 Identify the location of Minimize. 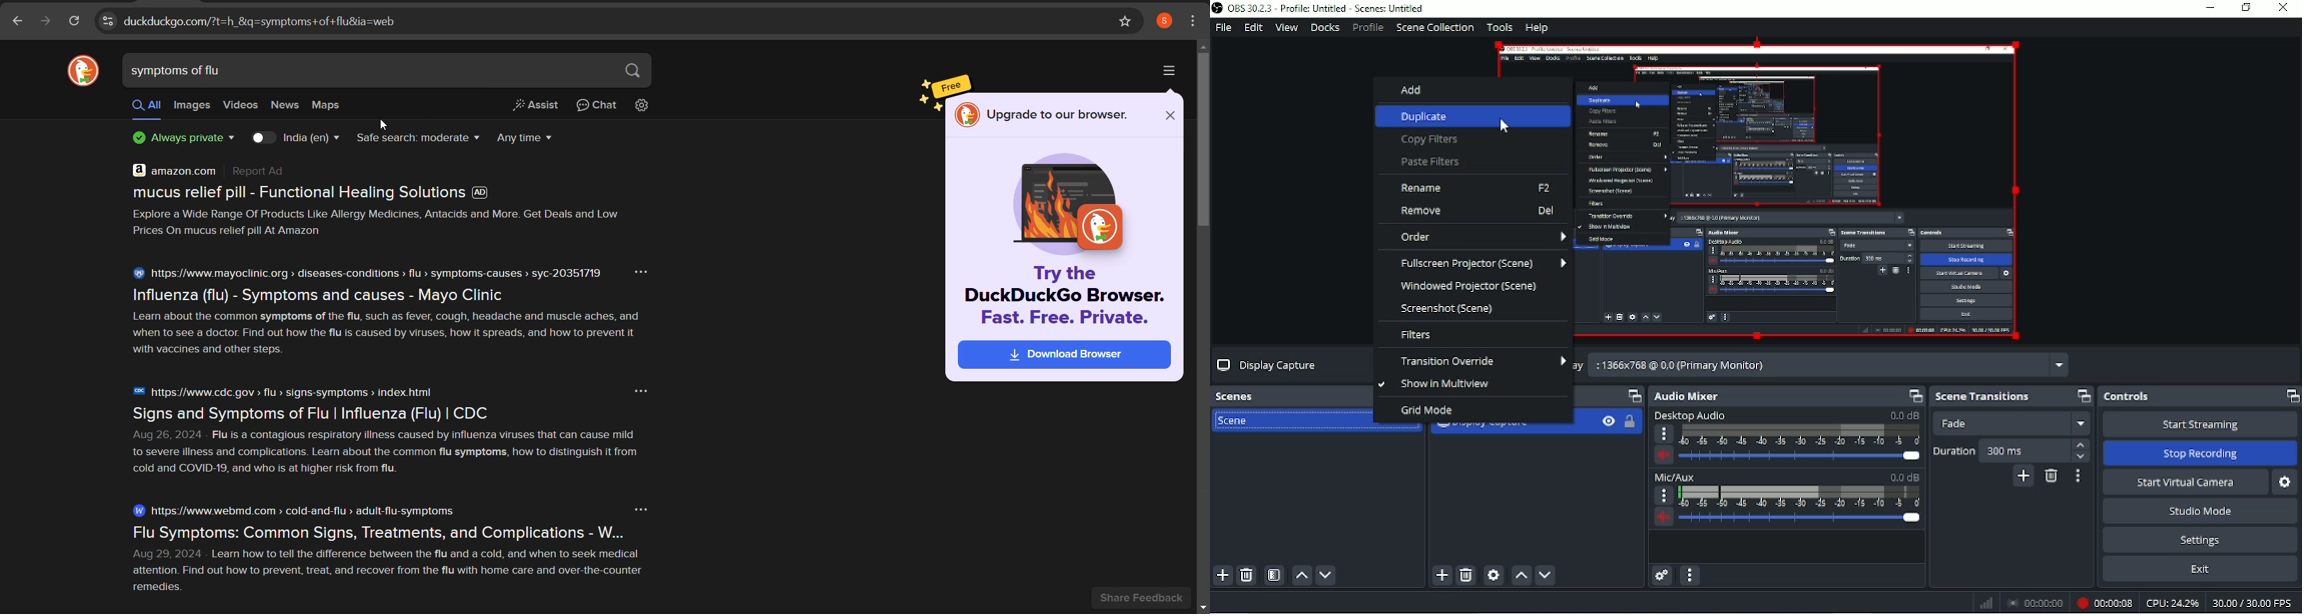
(2210, 7).